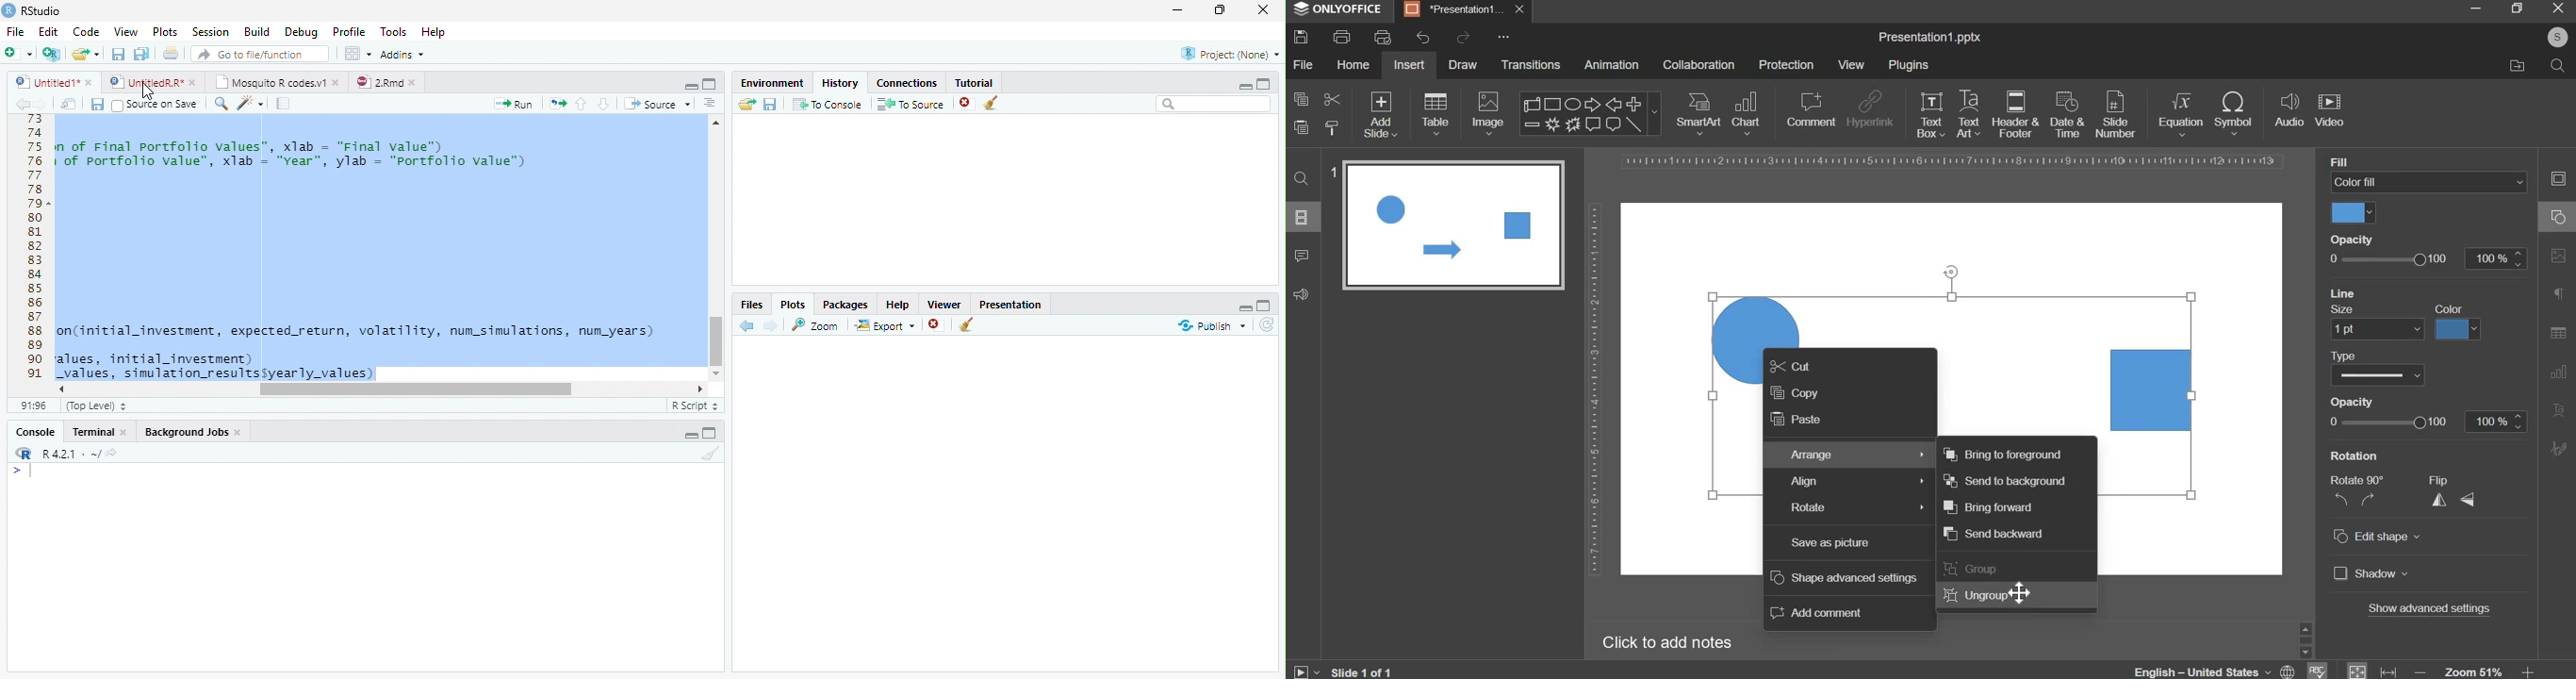 This screenshot has height=700, width=2576. I want to click on insert, so click(1409, 64).